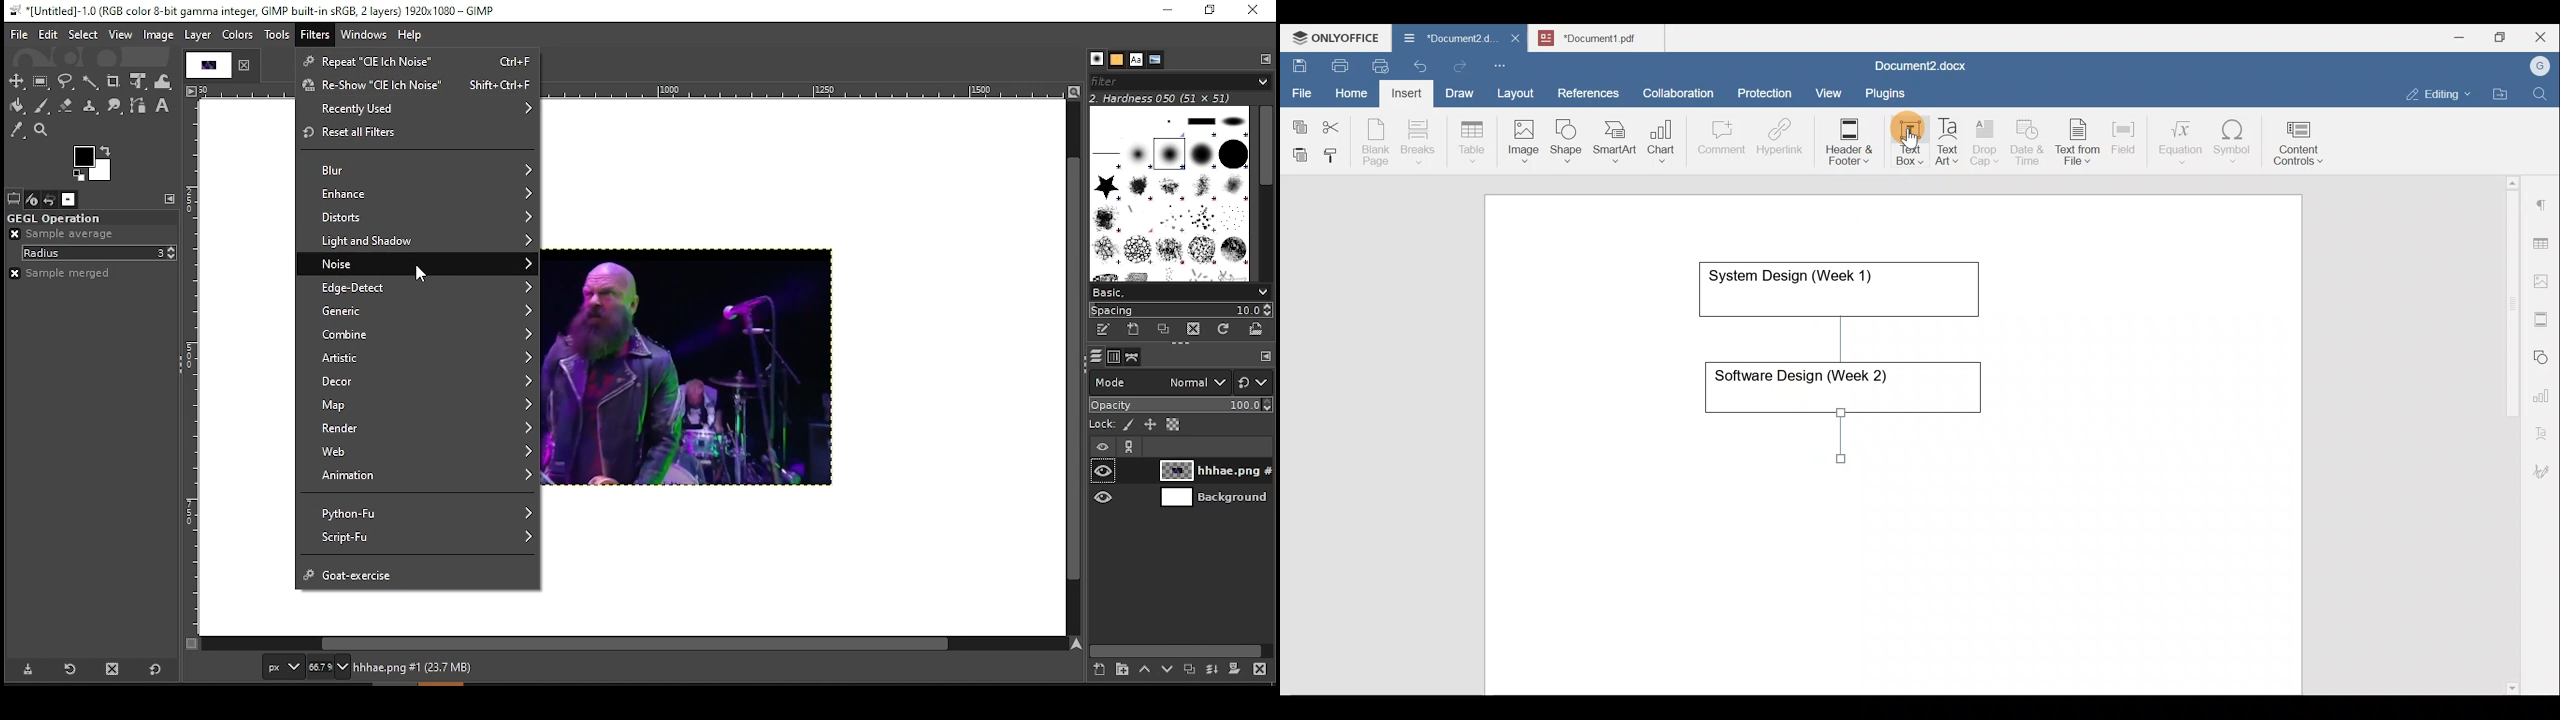 Image resolution: width=2576 pixels, height=728 pixels. What do you see at coordinates (1352, 92) in the screenshot?
I see `Home` at bounding box center [1352, 92].